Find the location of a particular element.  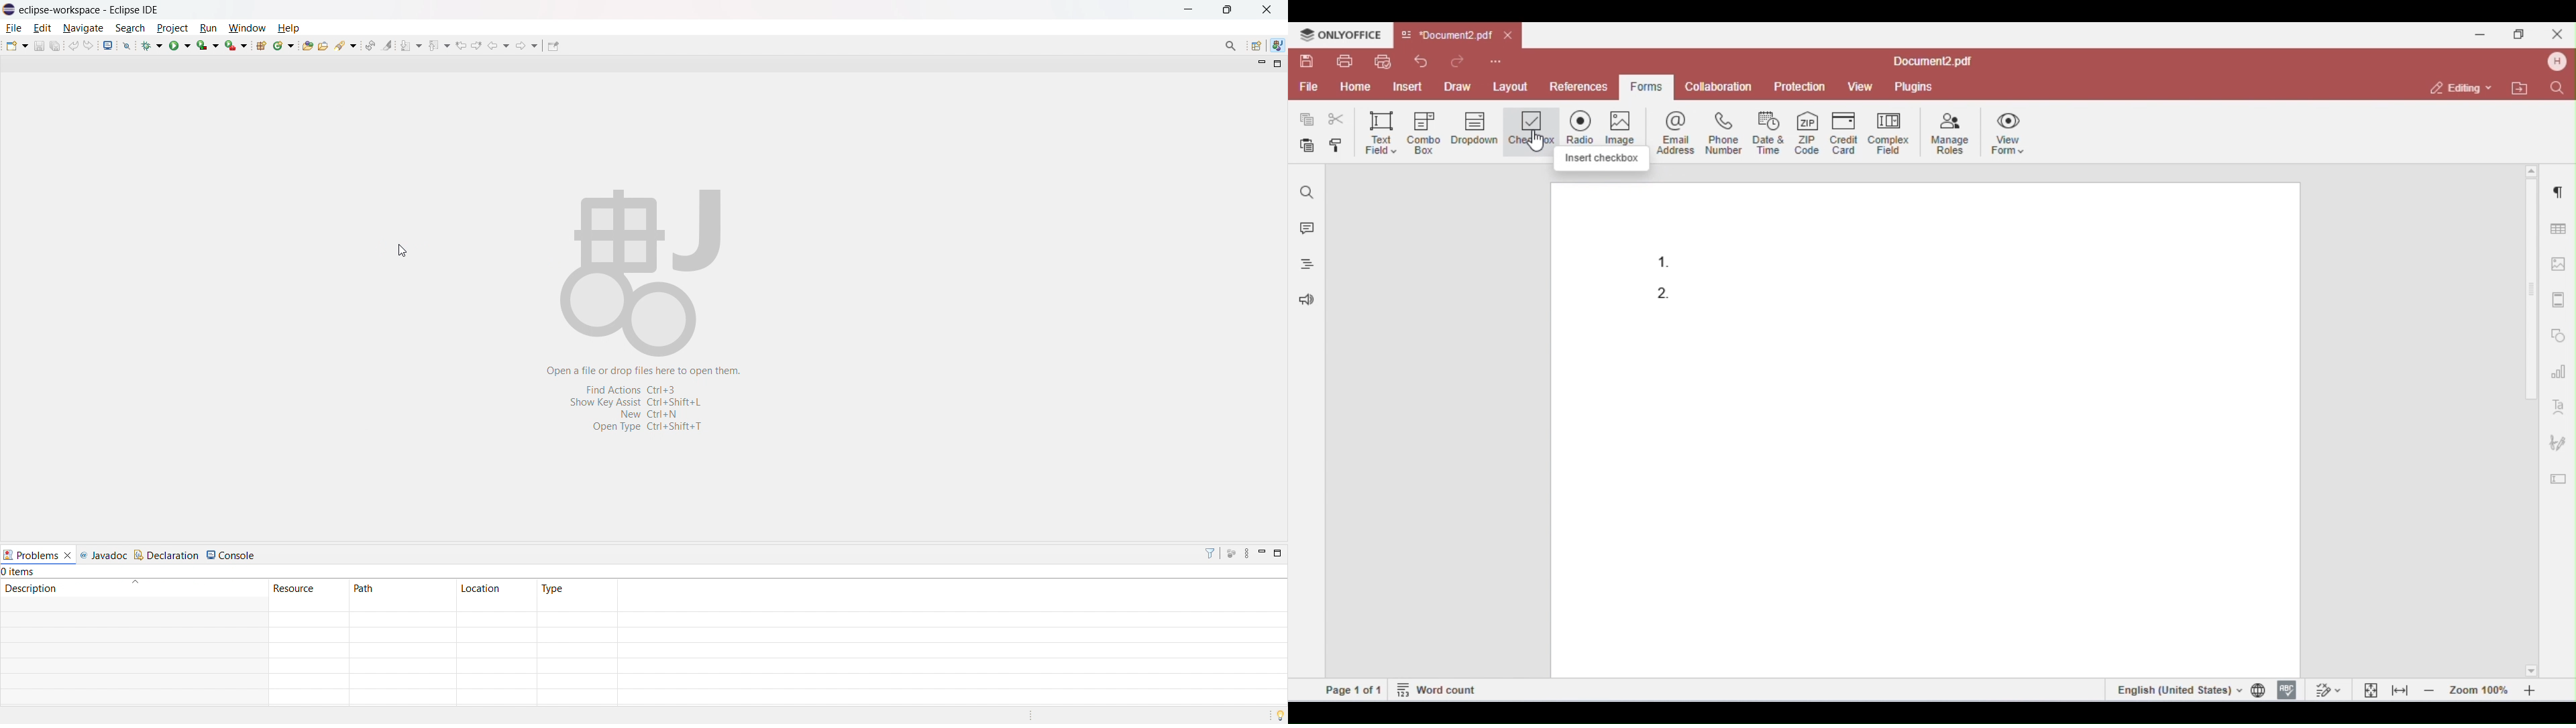

navigate is located at coordinates (84, 28).